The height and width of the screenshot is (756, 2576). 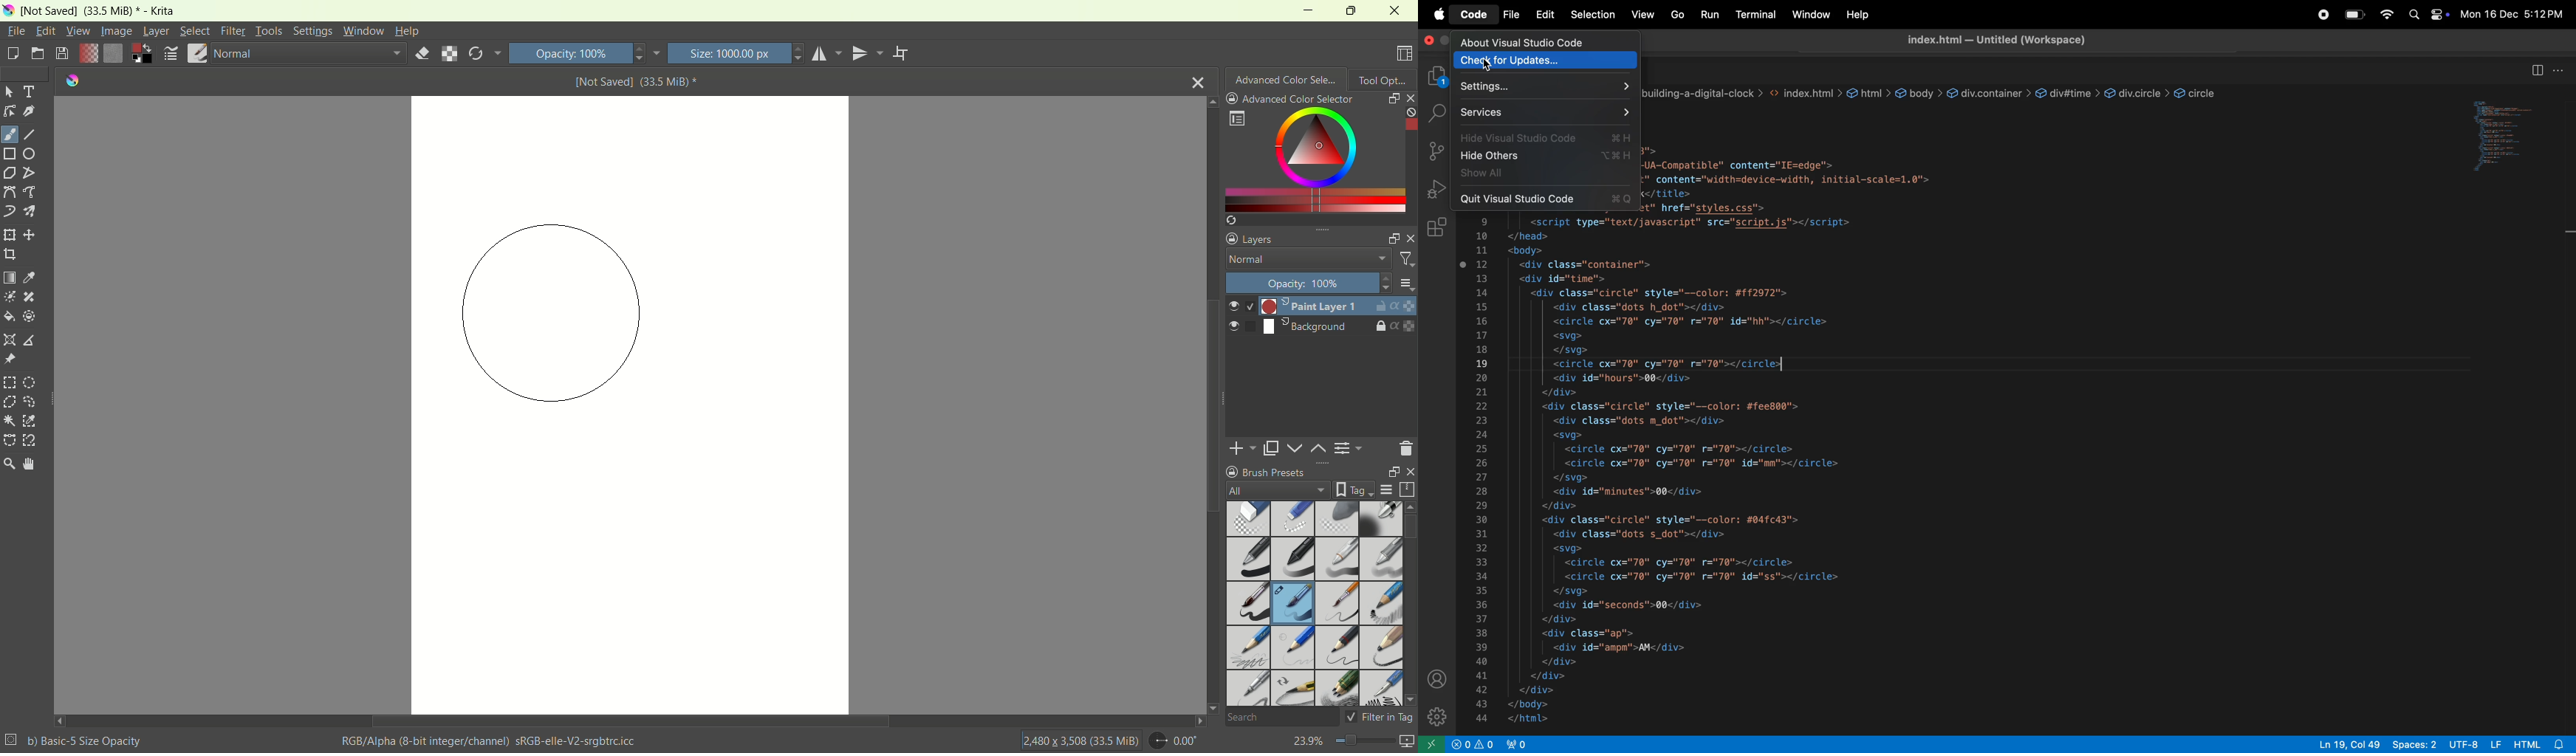 I want to click on tool option, so click(x=1383, y=78).